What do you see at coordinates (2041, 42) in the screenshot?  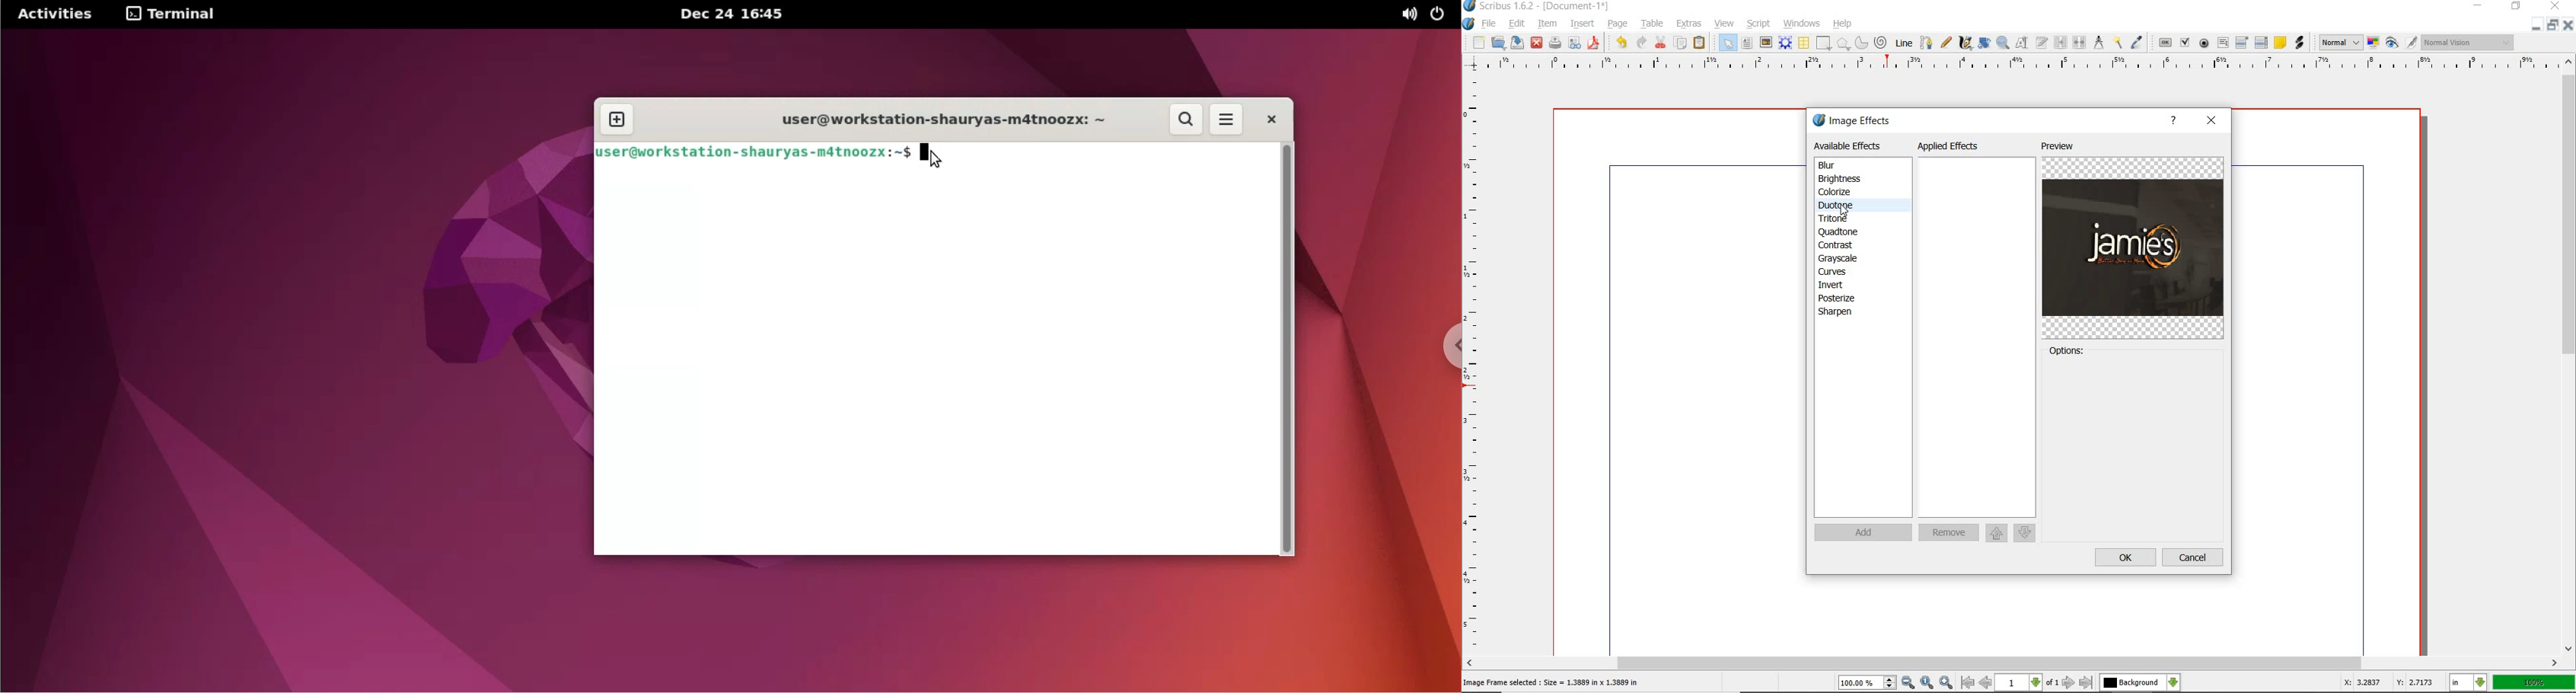 I see `edit text with story editor` at bounding box center [2041, 42].